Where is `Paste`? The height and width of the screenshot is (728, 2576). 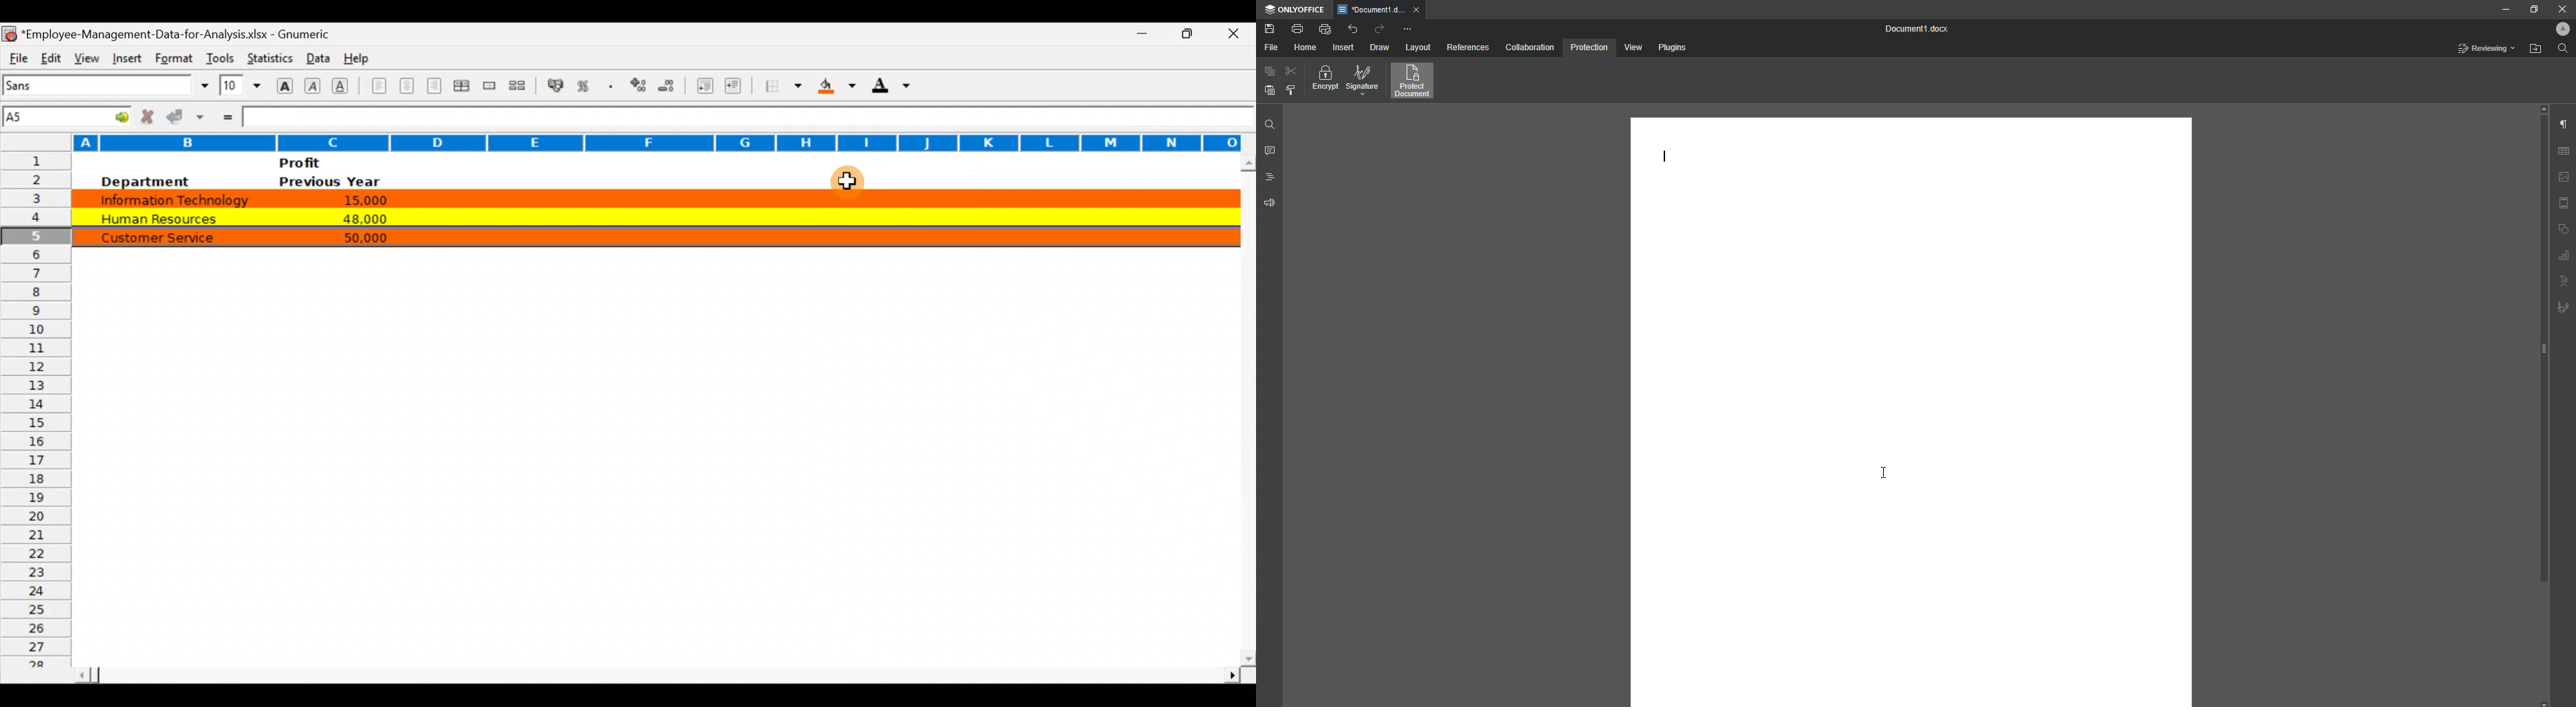 Paste is located at coordinates (1268, 90).